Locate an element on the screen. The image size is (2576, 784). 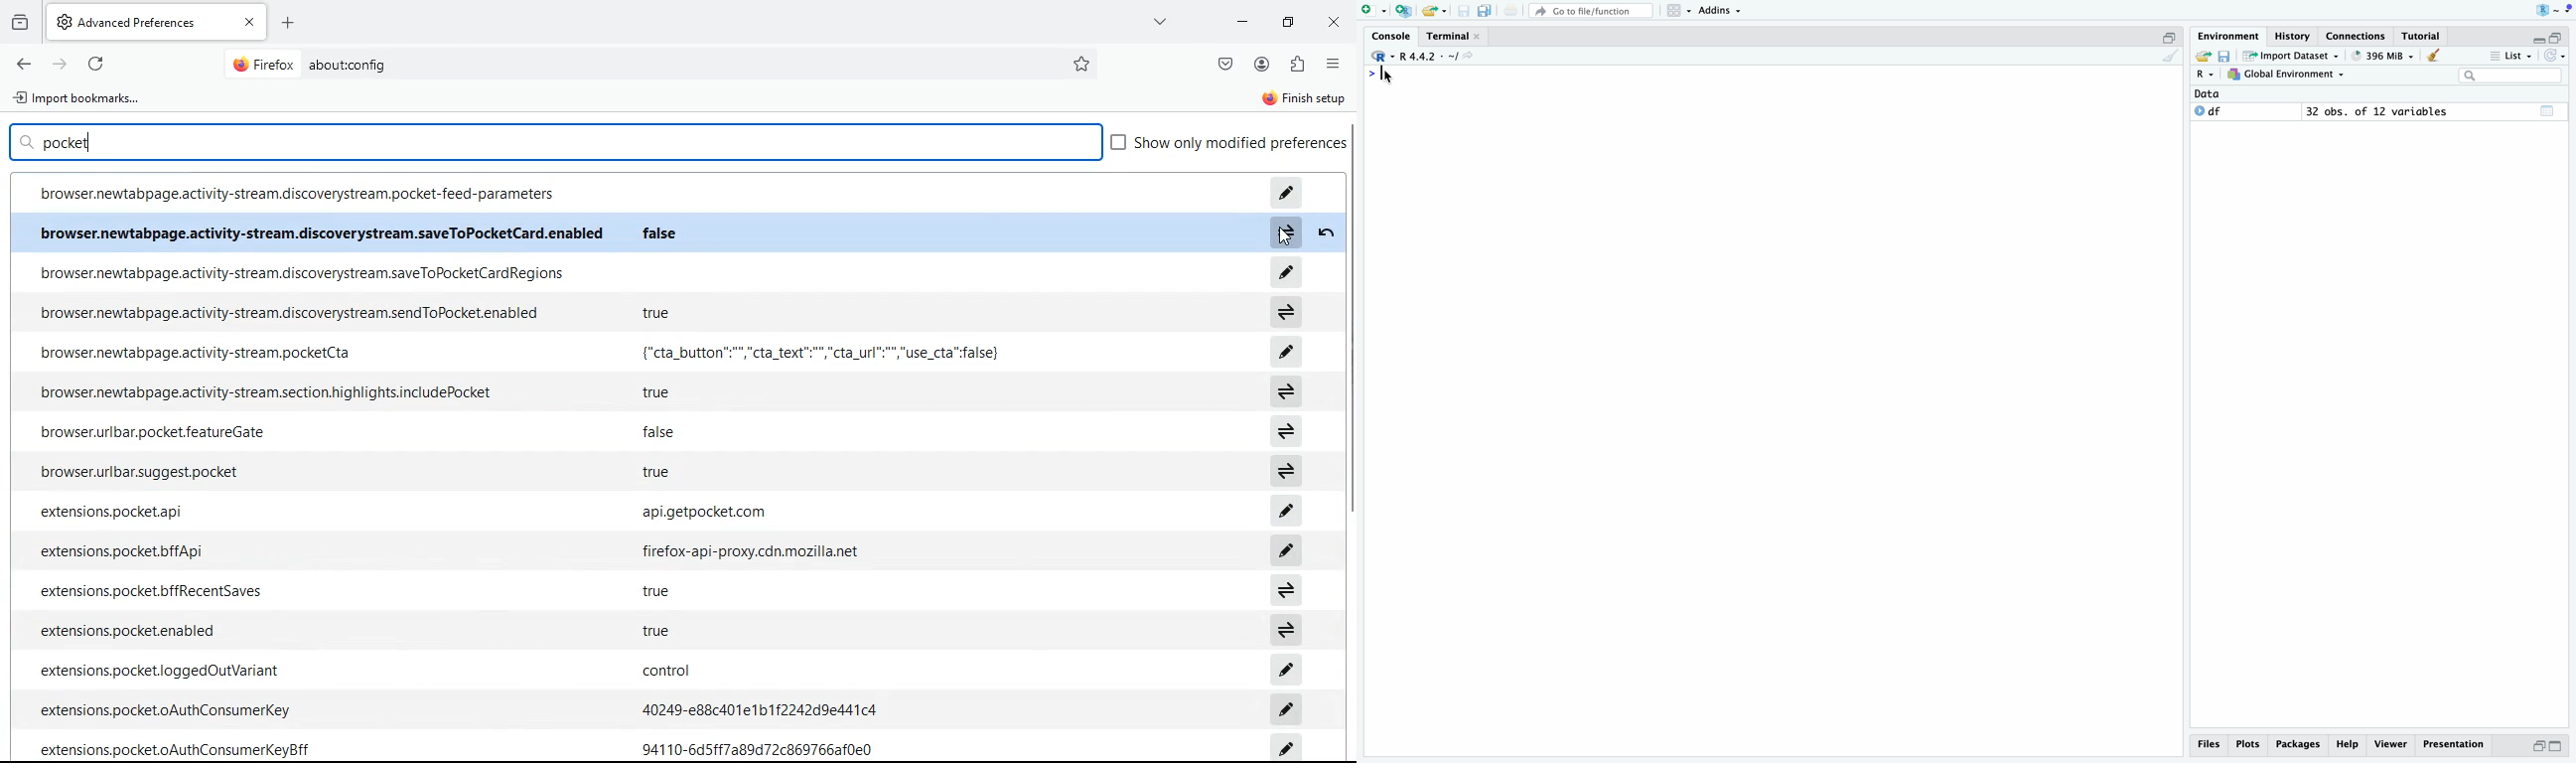
close is located at coordinates (1477, 36).